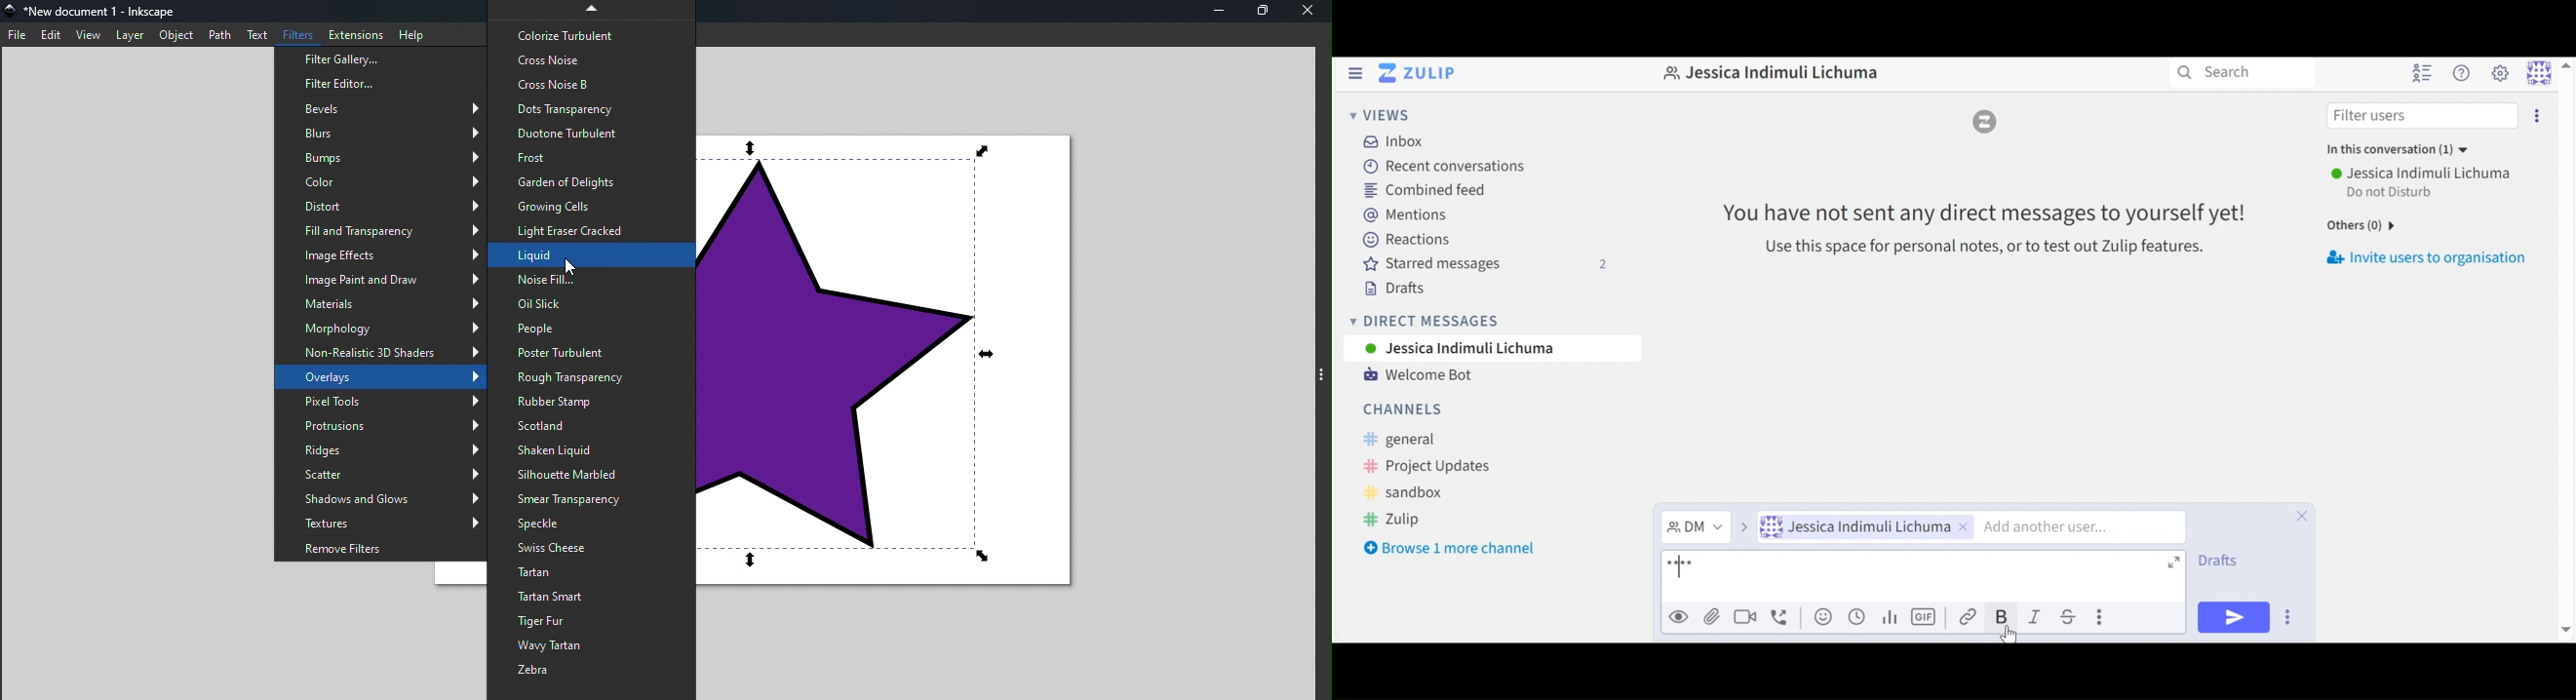  I want to click on Send, so click(2234, 616).